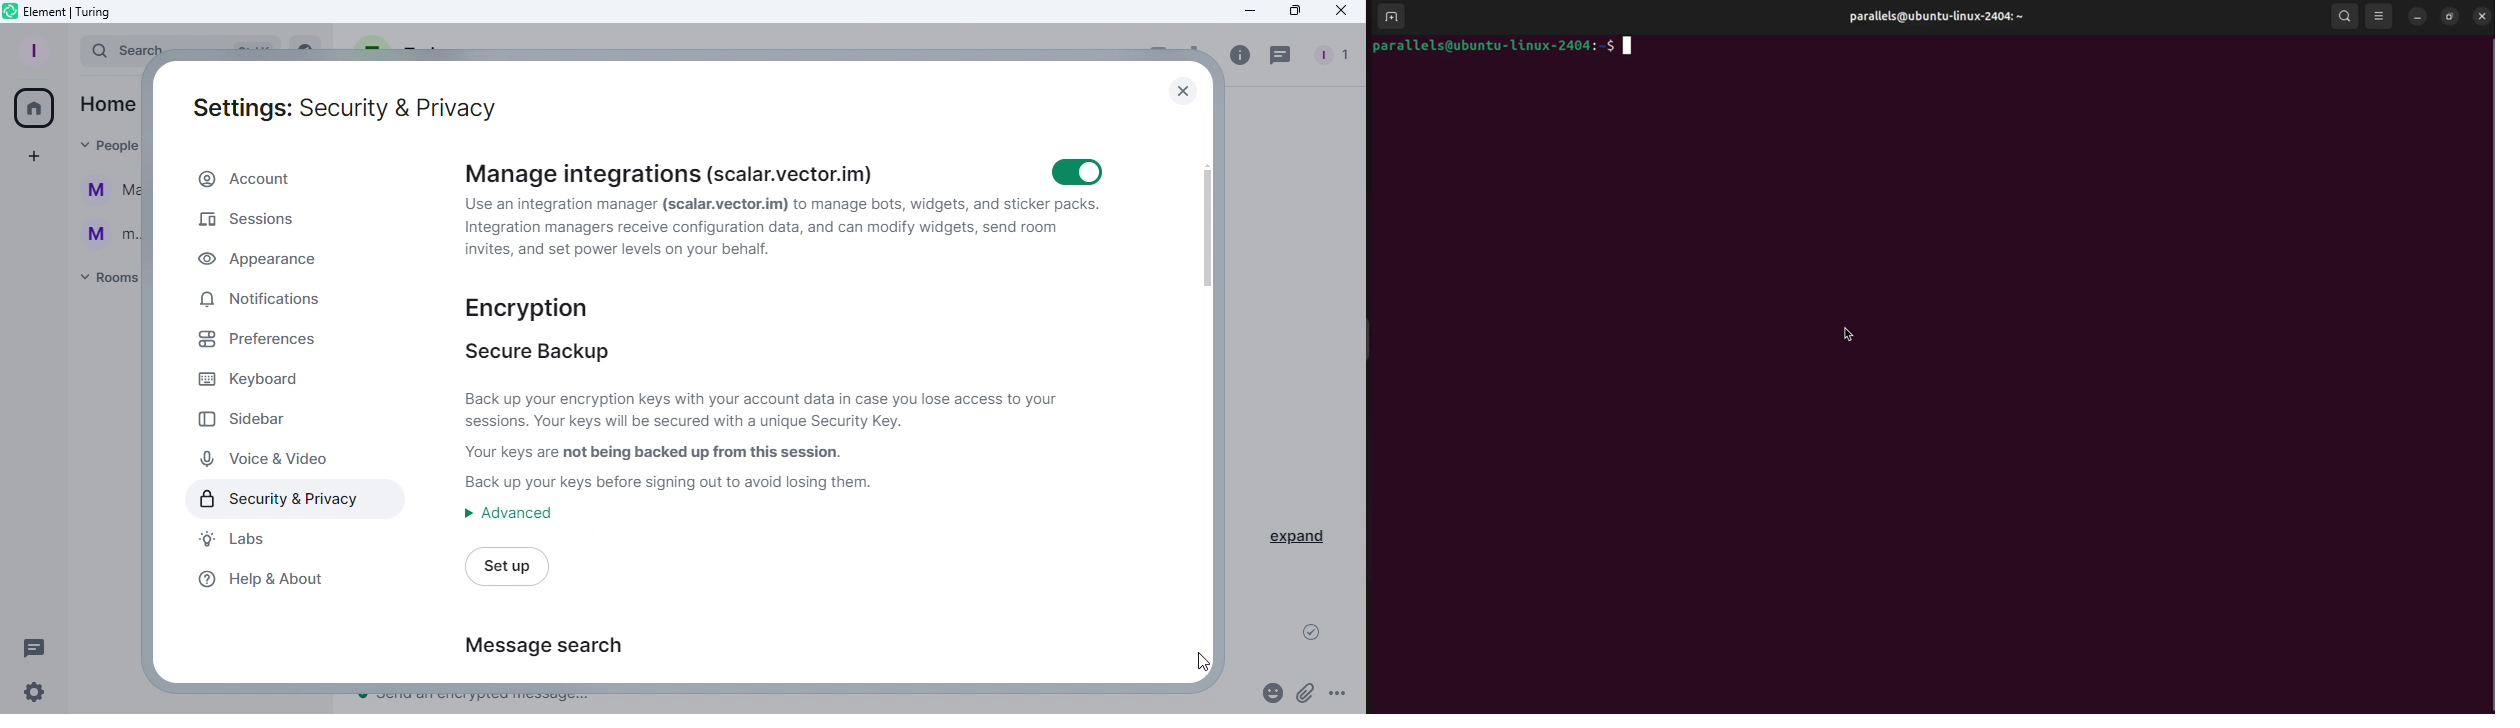 Image resolution: width=2520 pixels, height=728 pixels. Describe the element at coordinates (1307, 693) in the screenshot. I see `Attachment` at that location.